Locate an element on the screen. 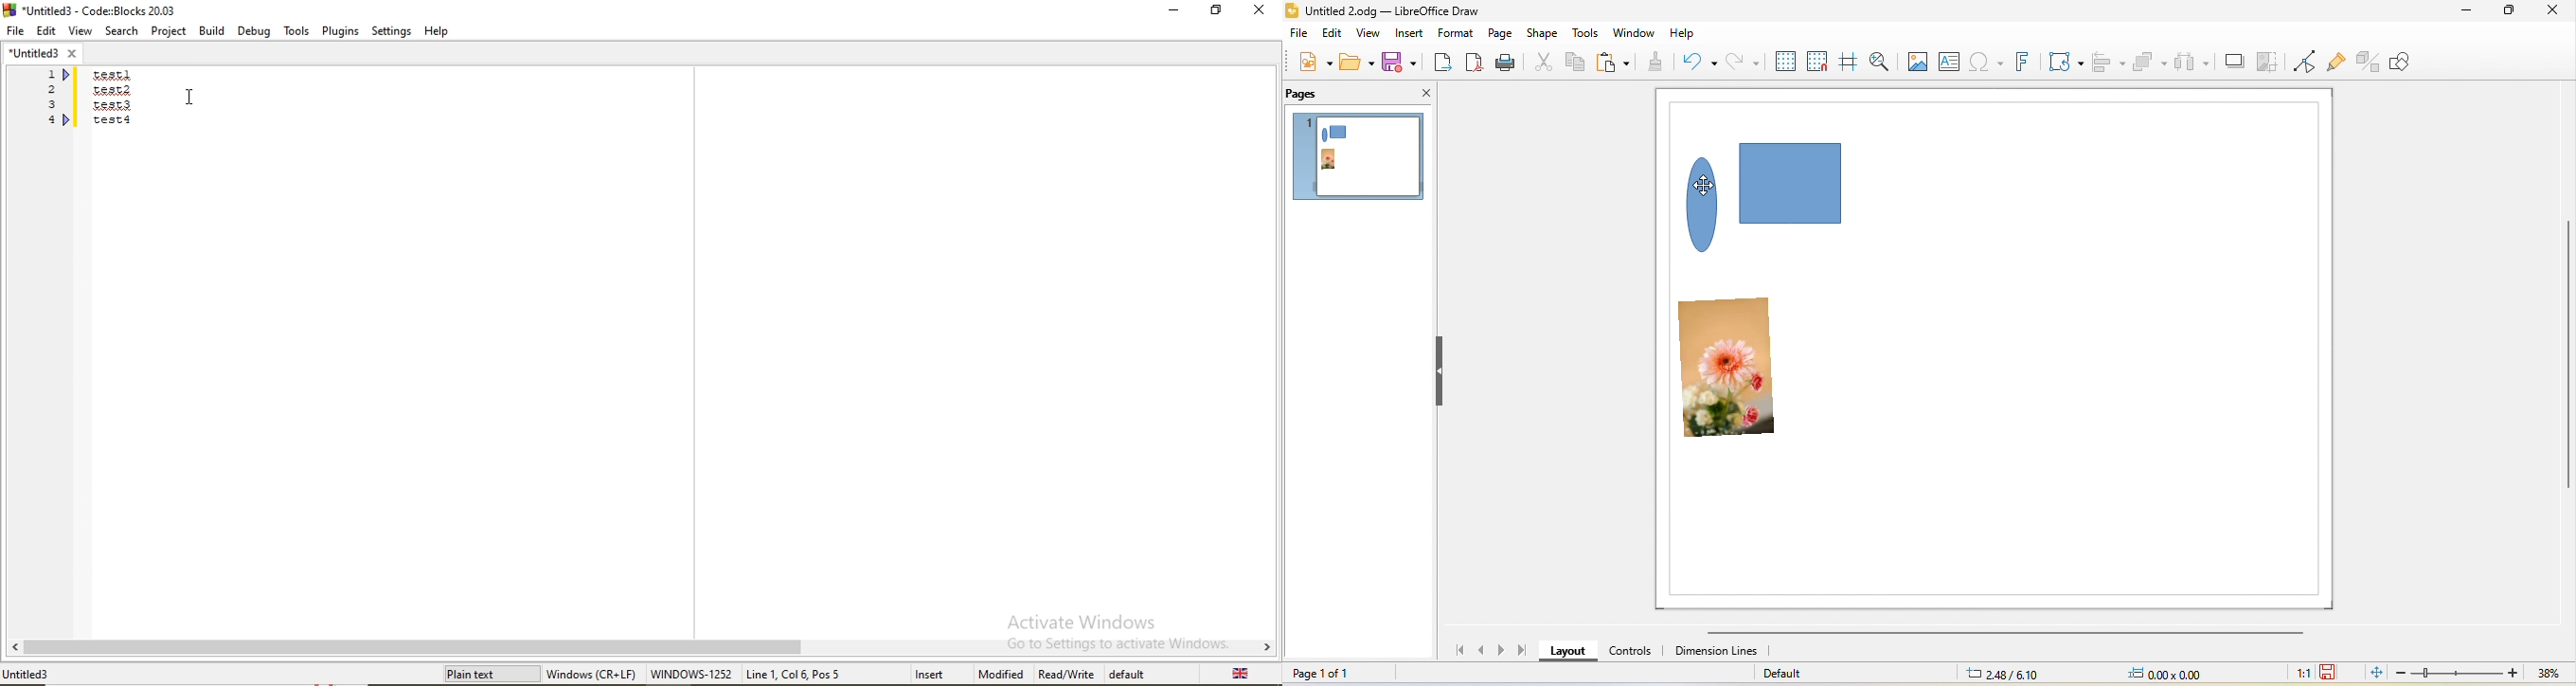  WINDOWS-1252 is located at coordinates (692, 674).